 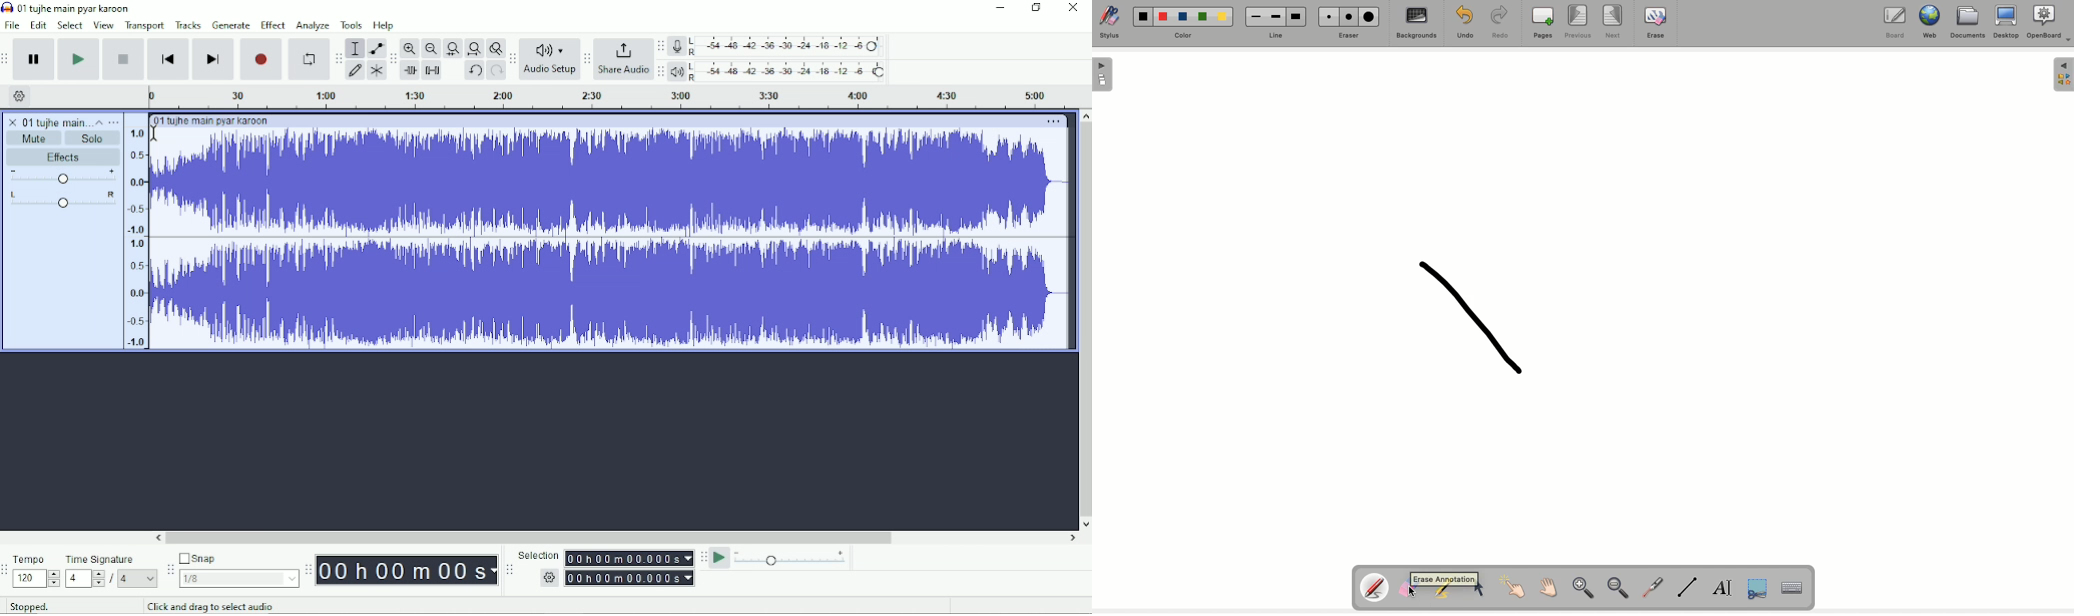 What do you see at coordinates (39, 26) in the screenshot?
I see `Edit` at bounding box center [39, 26].